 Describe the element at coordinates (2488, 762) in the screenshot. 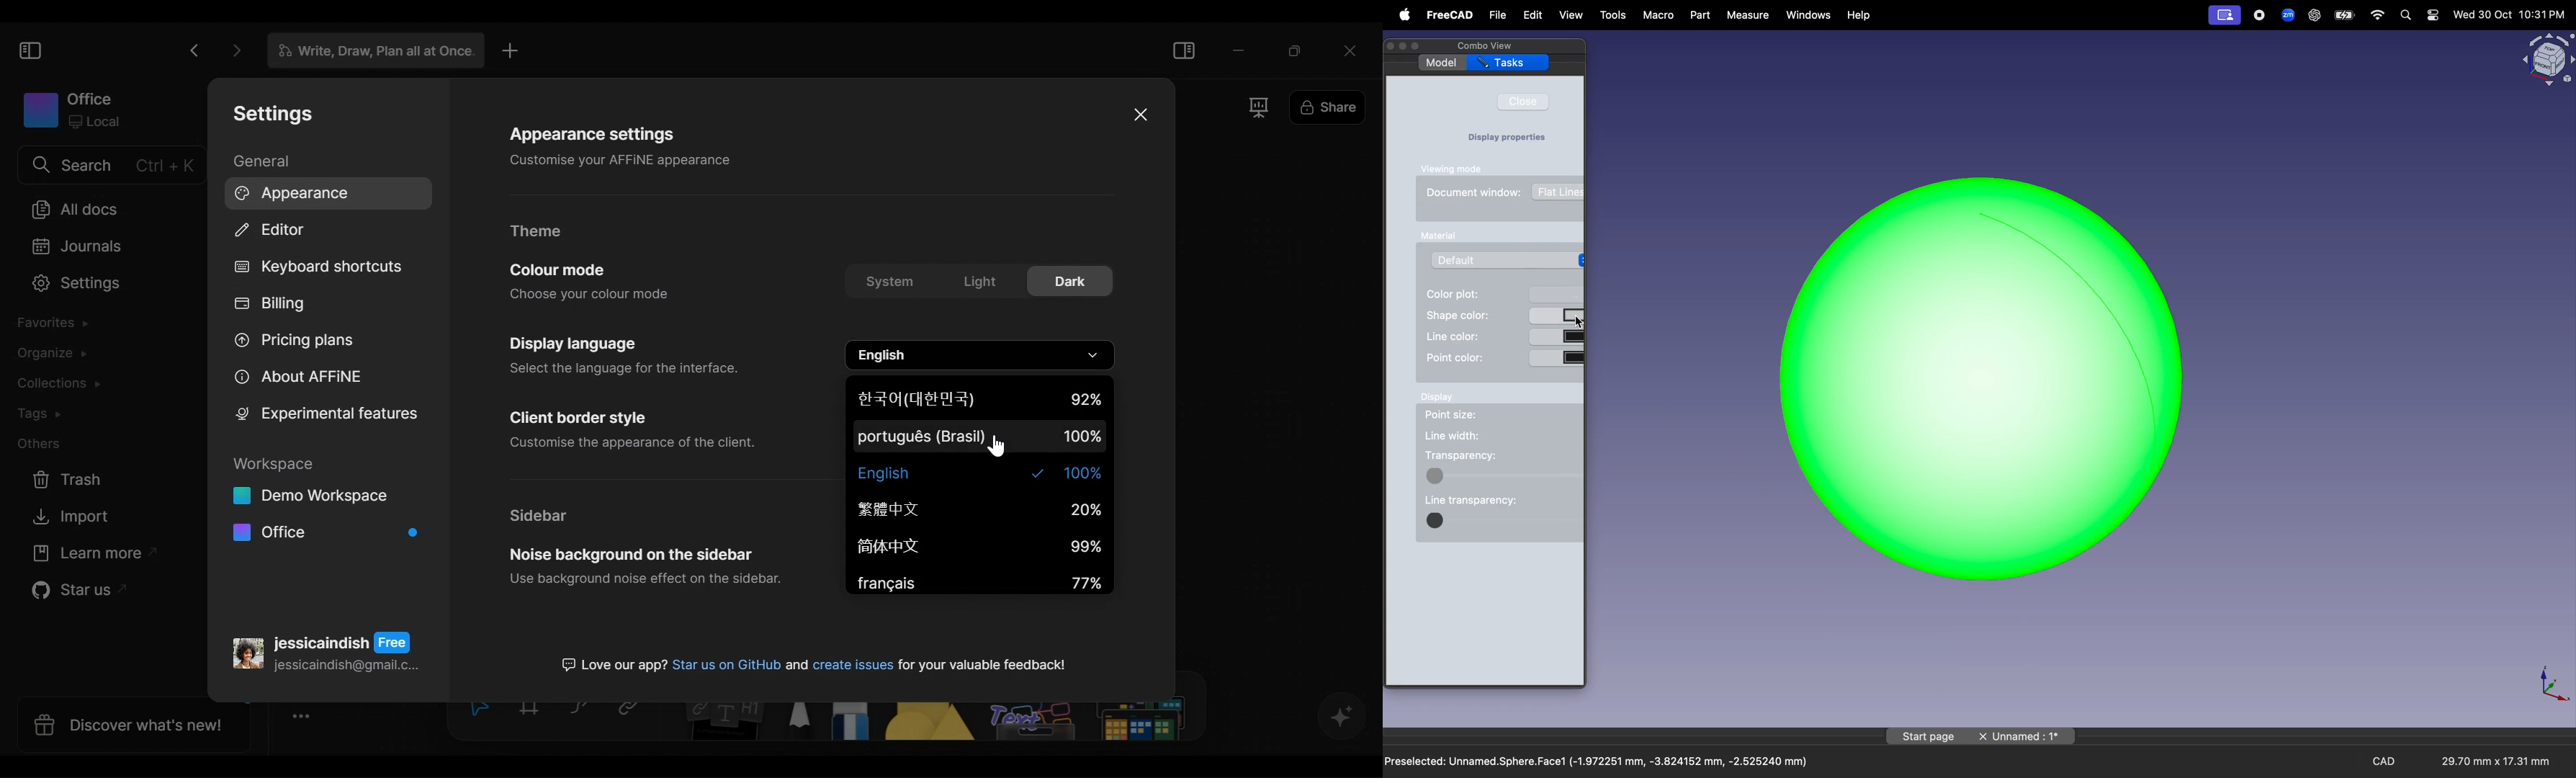

I see `29.70 mm x 17.31 mm` at that location.